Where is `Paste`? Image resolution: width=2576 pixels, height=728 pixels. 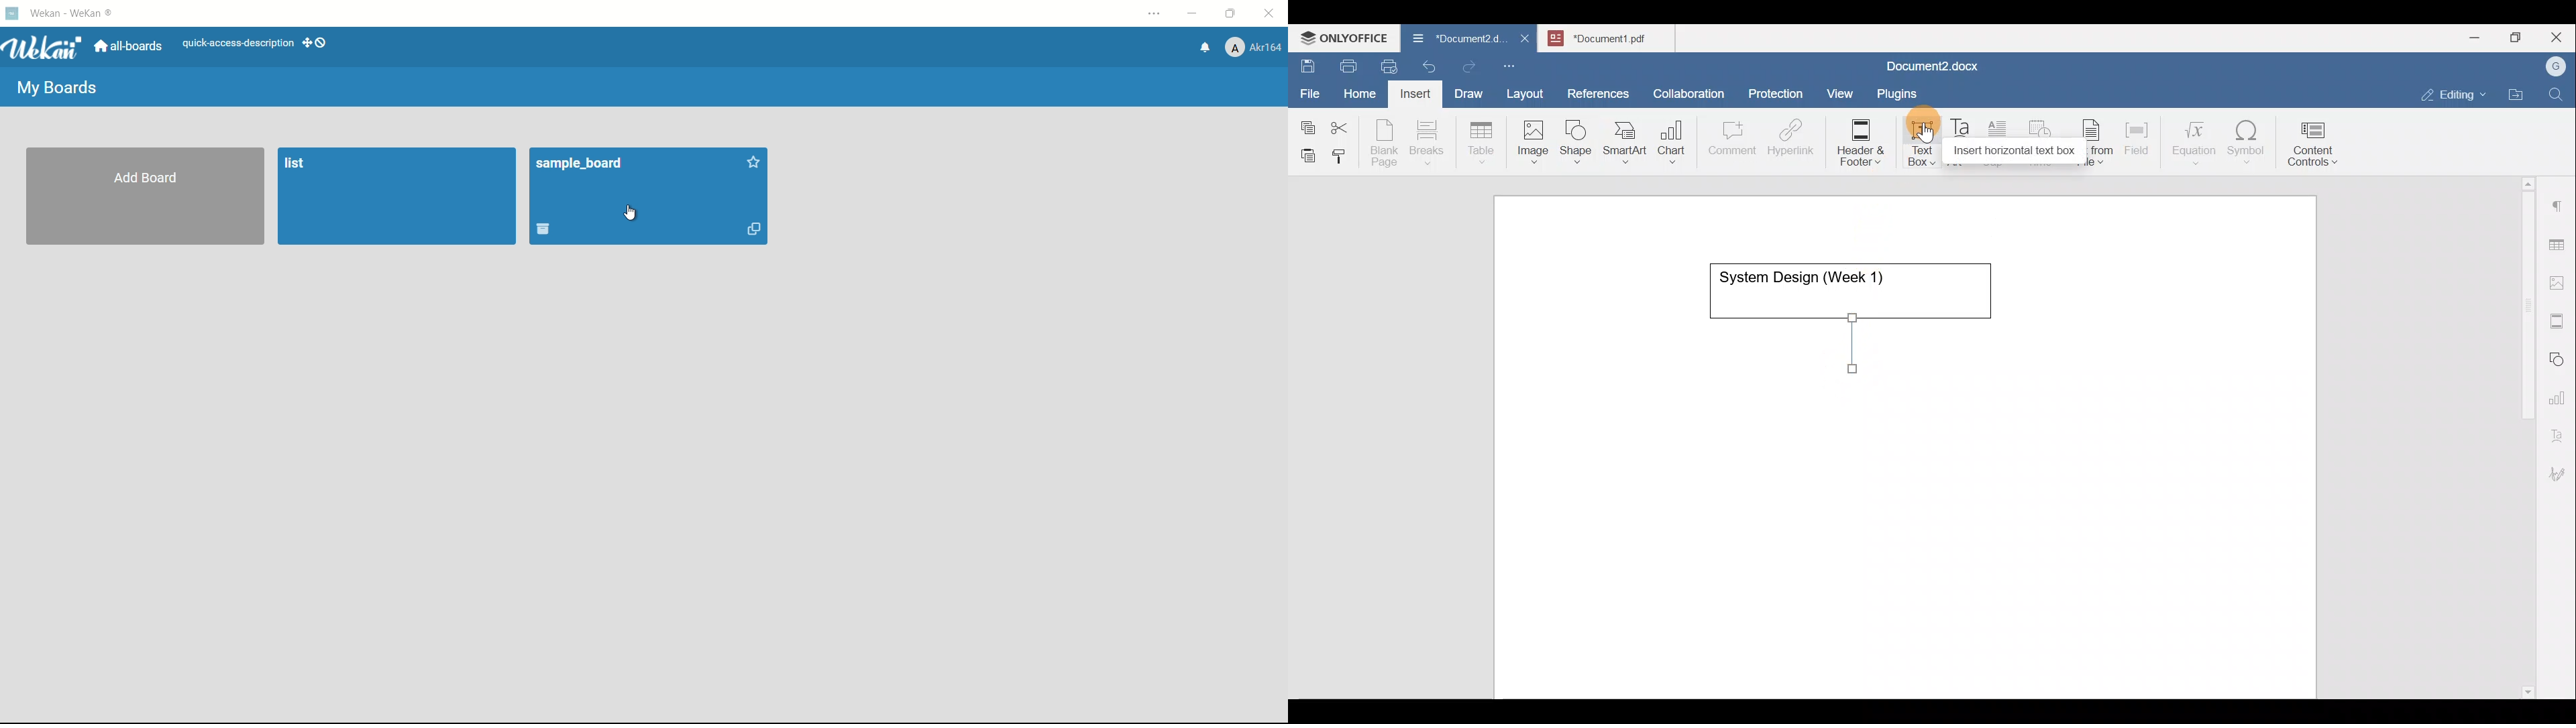
Paste is located at coordinates (1305, 152).